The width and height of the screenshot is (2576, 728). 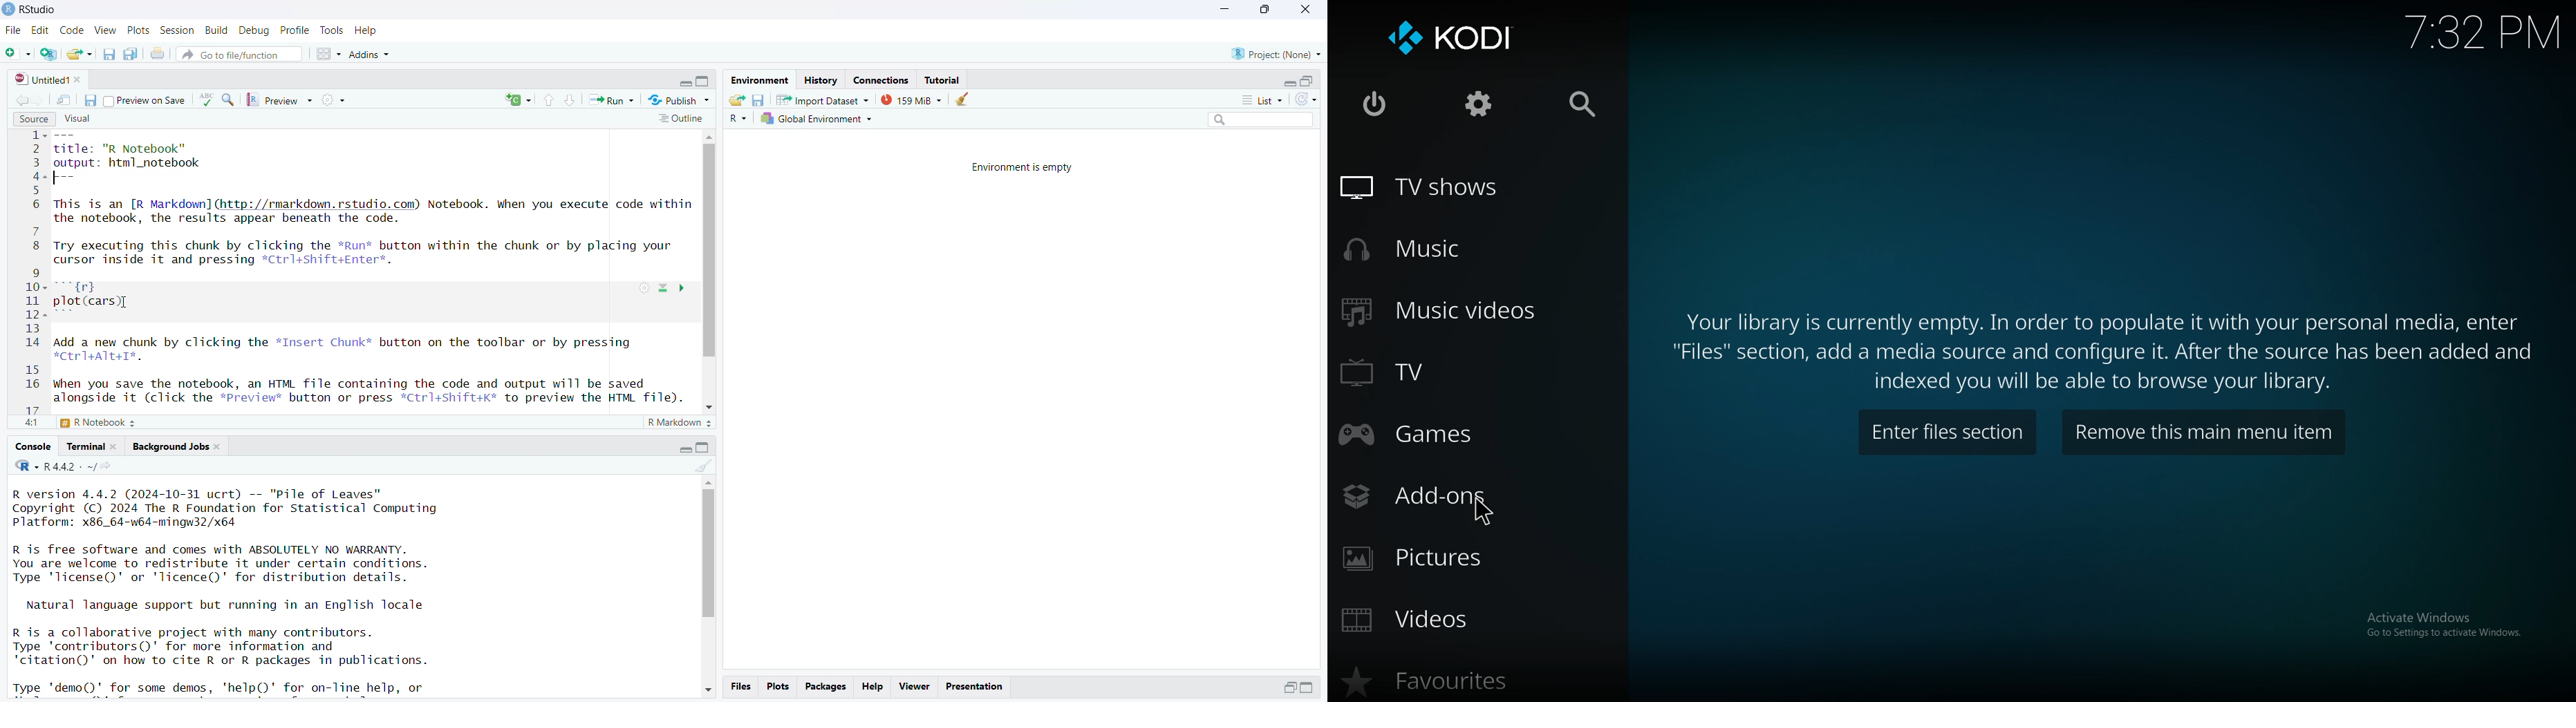 What do you see at coordinates (106, 30) in the screenshot?
I see `view` at bounding box center [106, 30].